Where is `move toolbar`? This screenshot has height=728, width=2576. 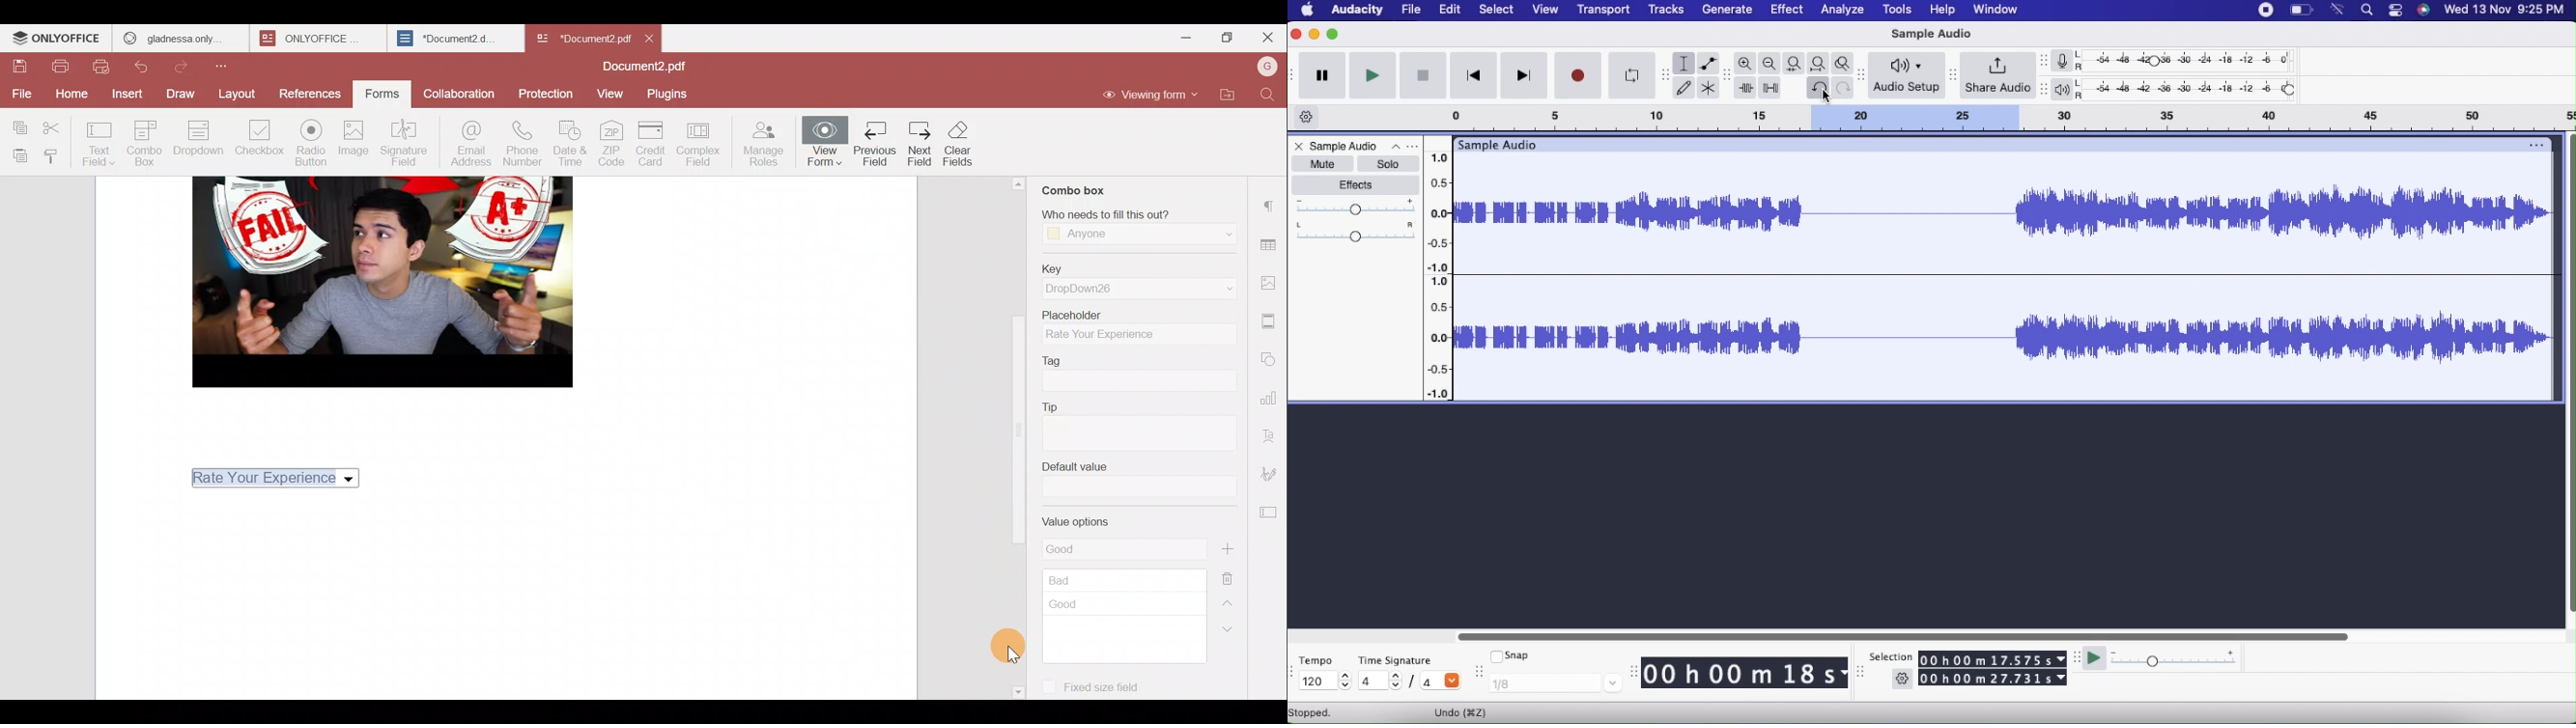 move toolbar is located at coordinates (1861, 674).